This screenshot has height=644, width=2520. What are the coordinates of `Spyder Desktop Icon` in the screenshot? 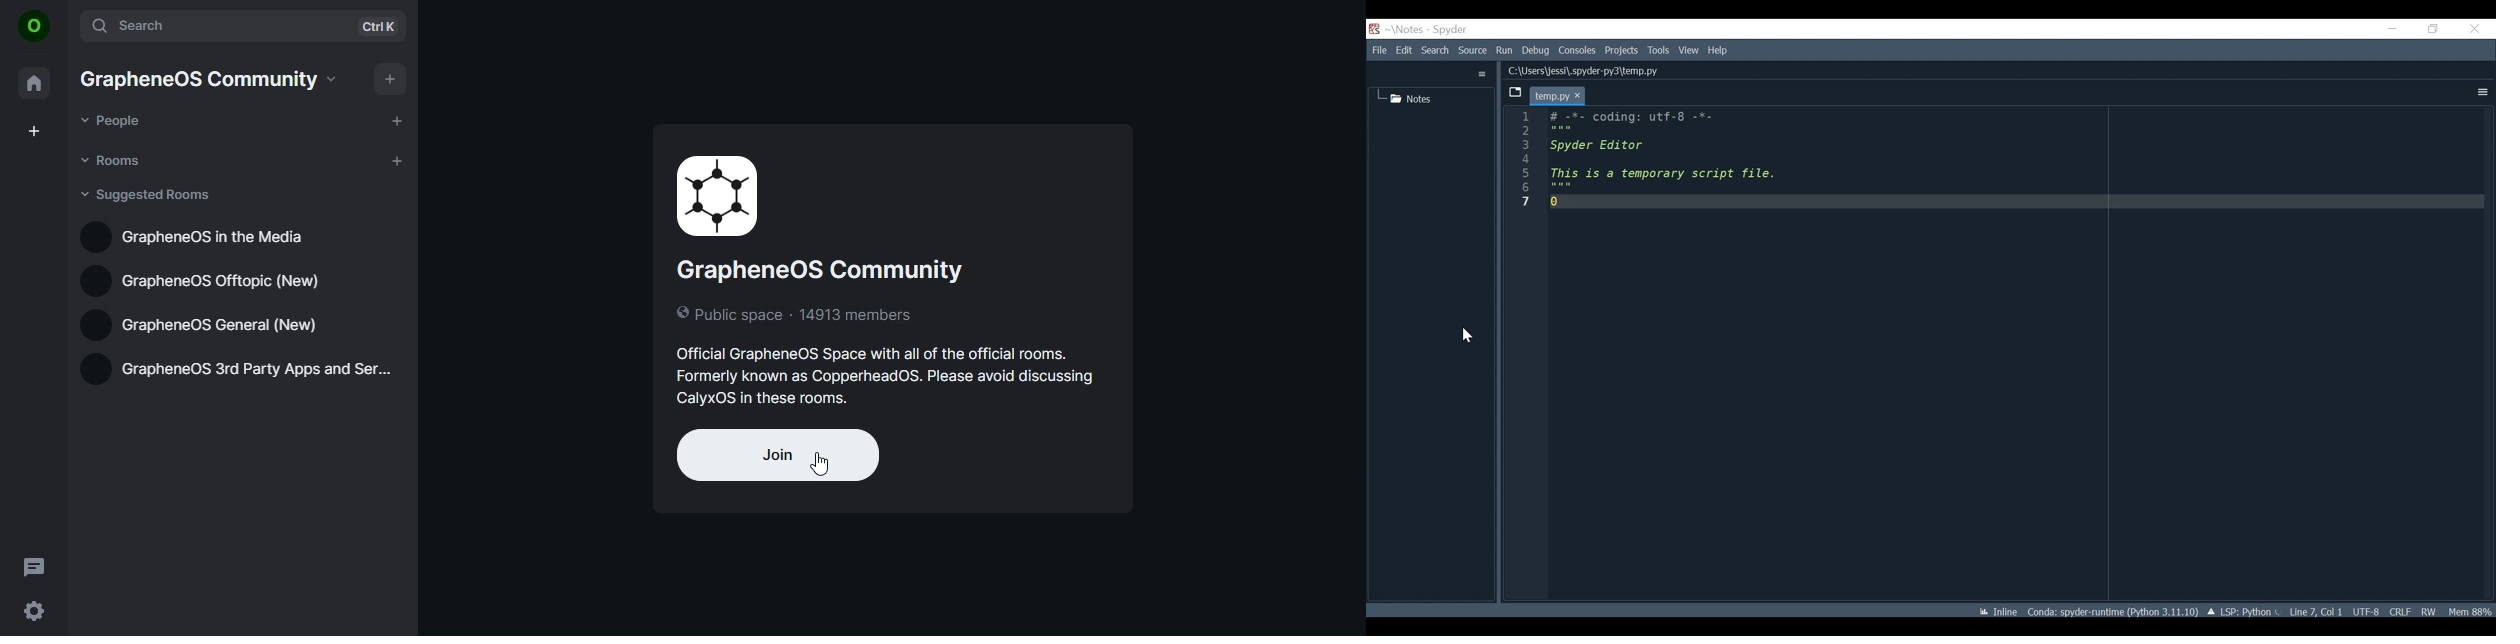 It's located at (1374, 29).